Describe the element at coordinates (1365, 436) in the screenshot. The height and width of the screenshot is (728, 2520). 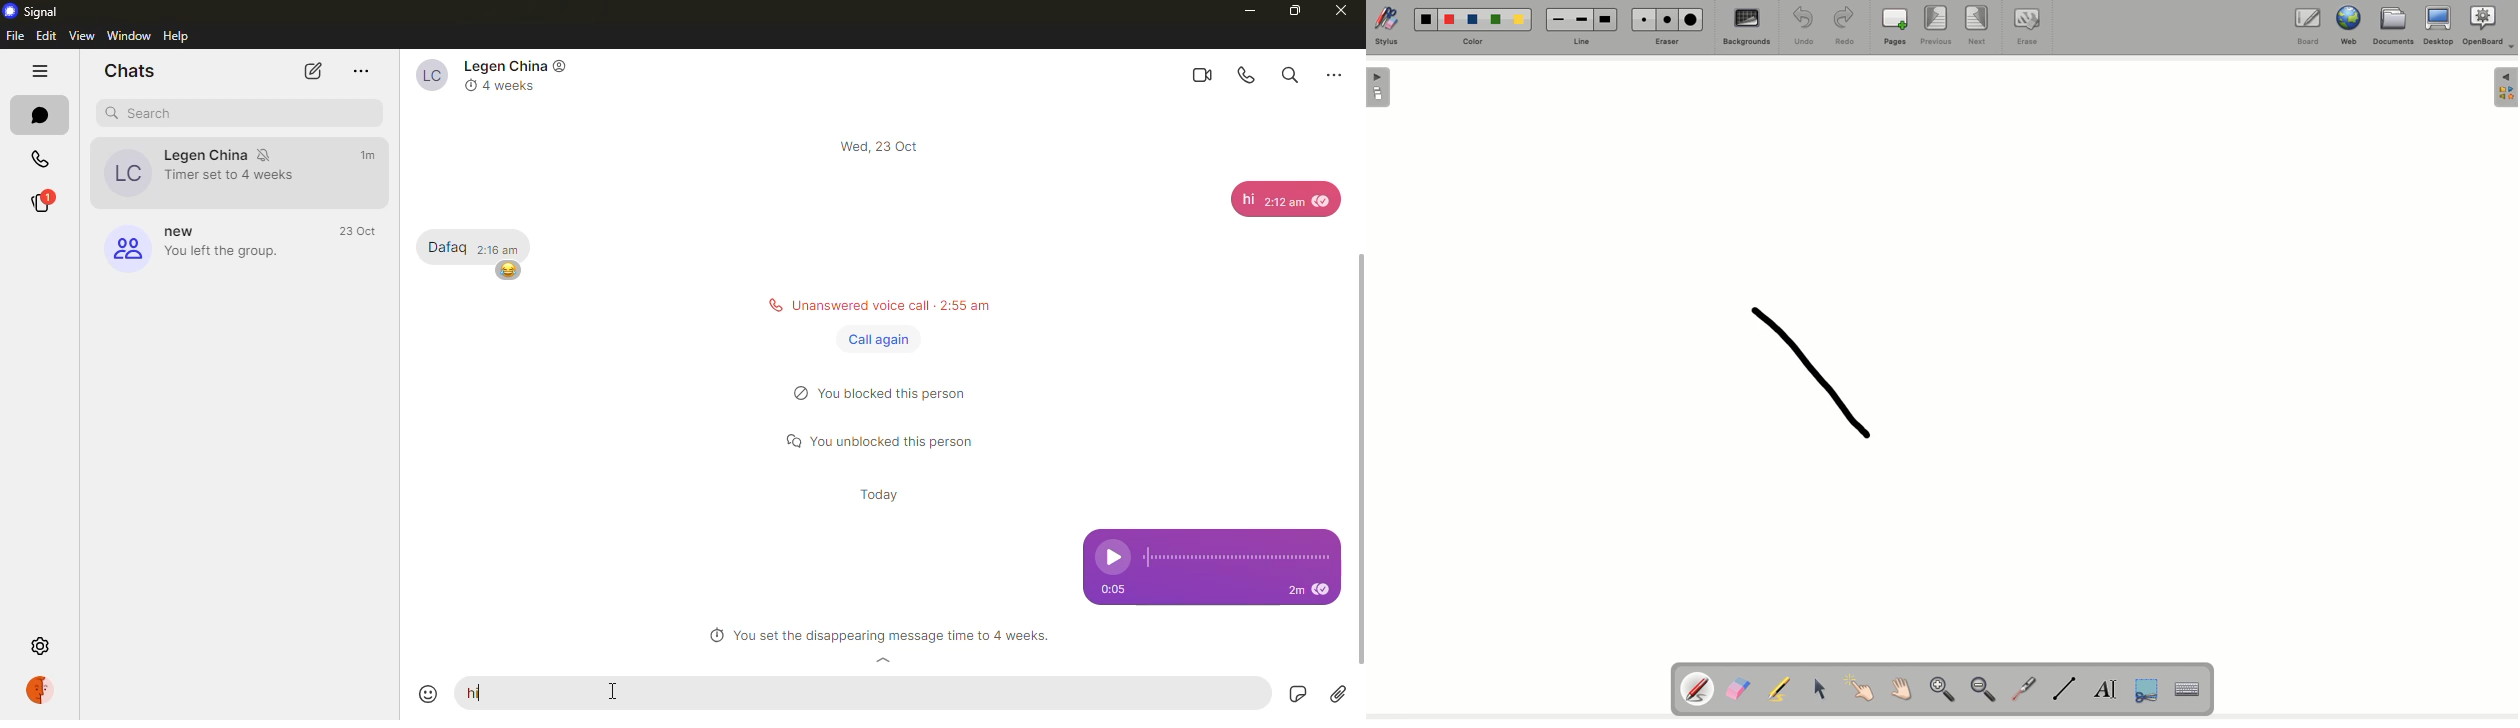
I see `scroll bar` at that location.